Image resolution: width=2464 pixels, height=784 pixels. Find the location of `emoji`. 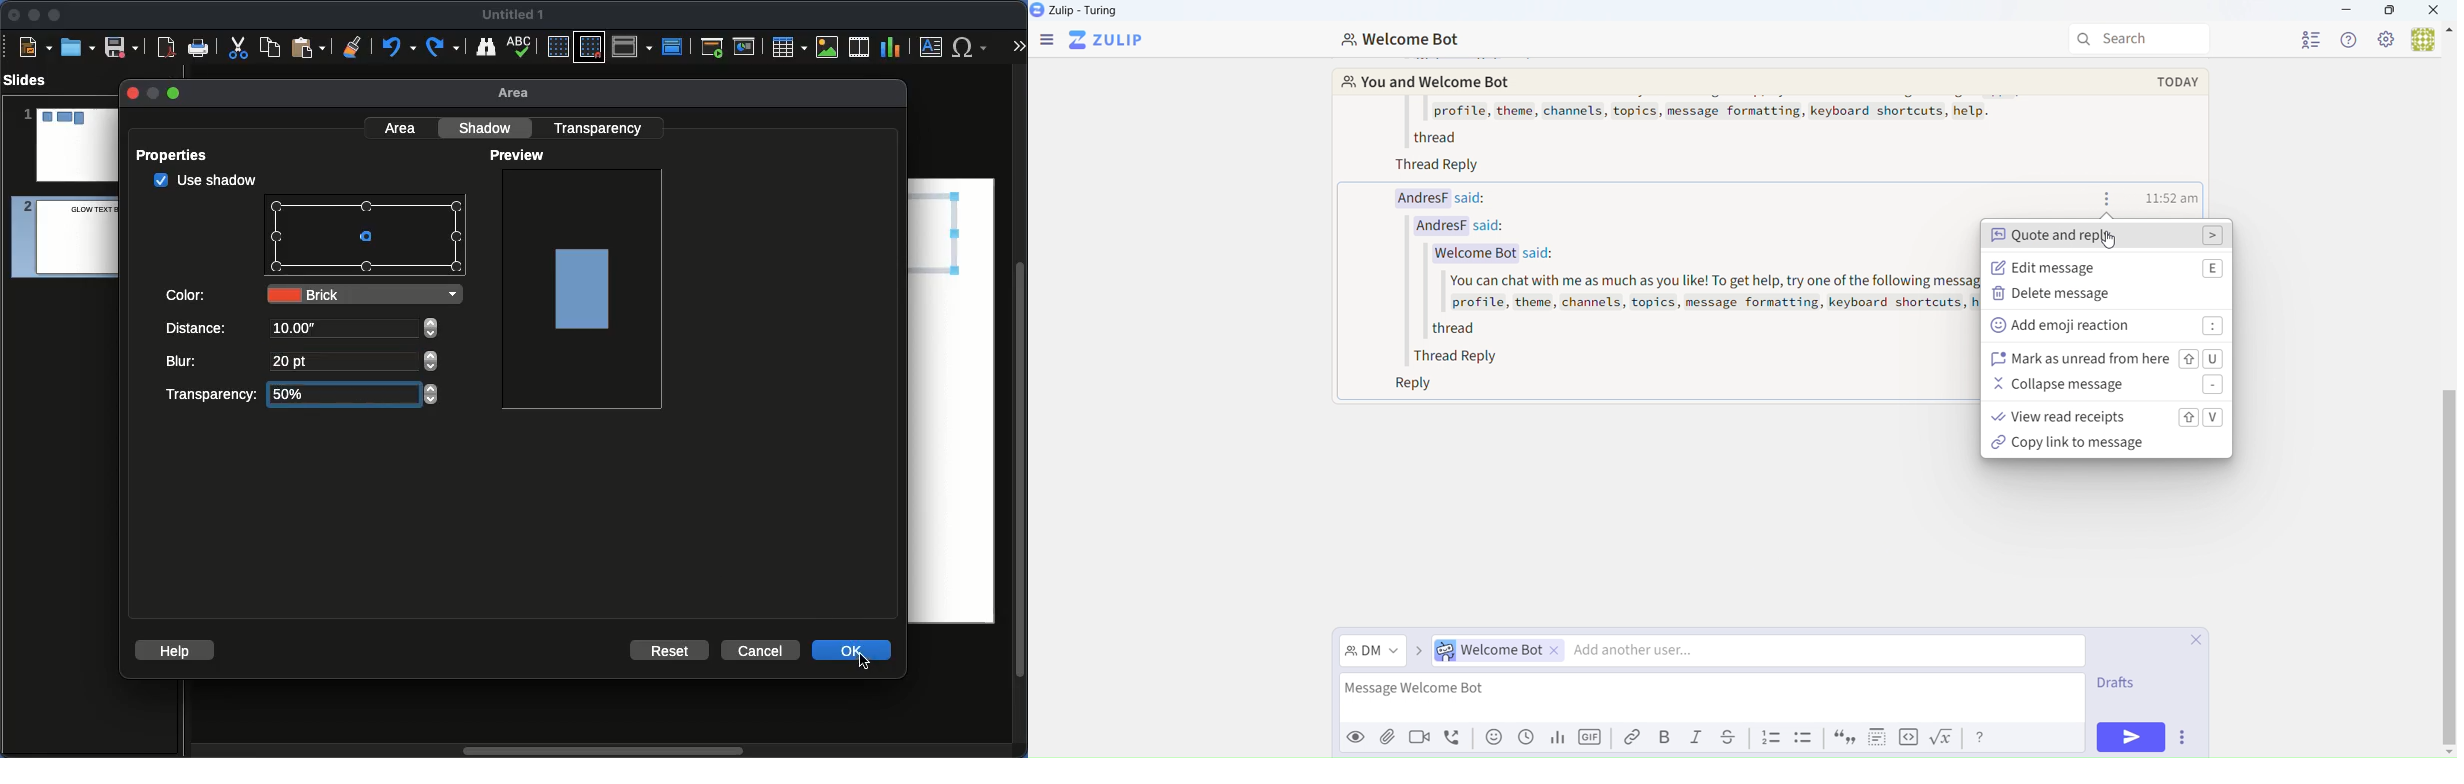

emoji is located at coordinates (1493, 739).